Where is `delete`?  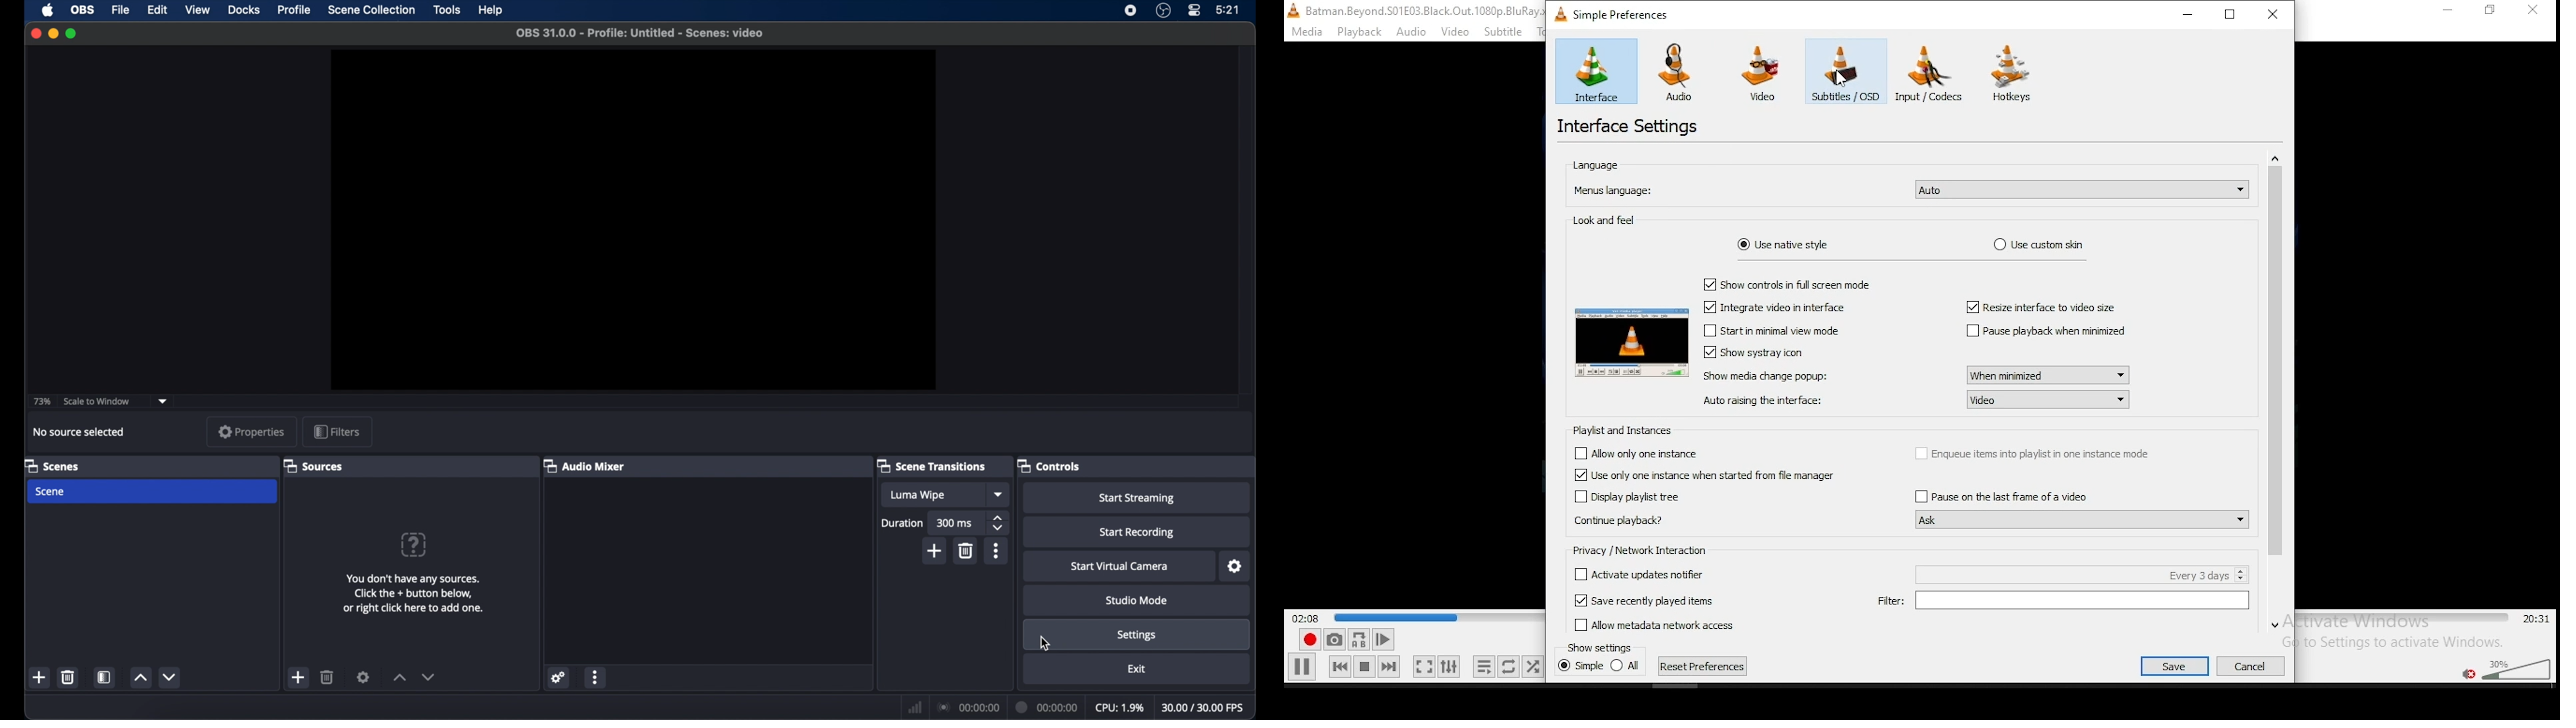
delete is located at coordinates (67, 677).